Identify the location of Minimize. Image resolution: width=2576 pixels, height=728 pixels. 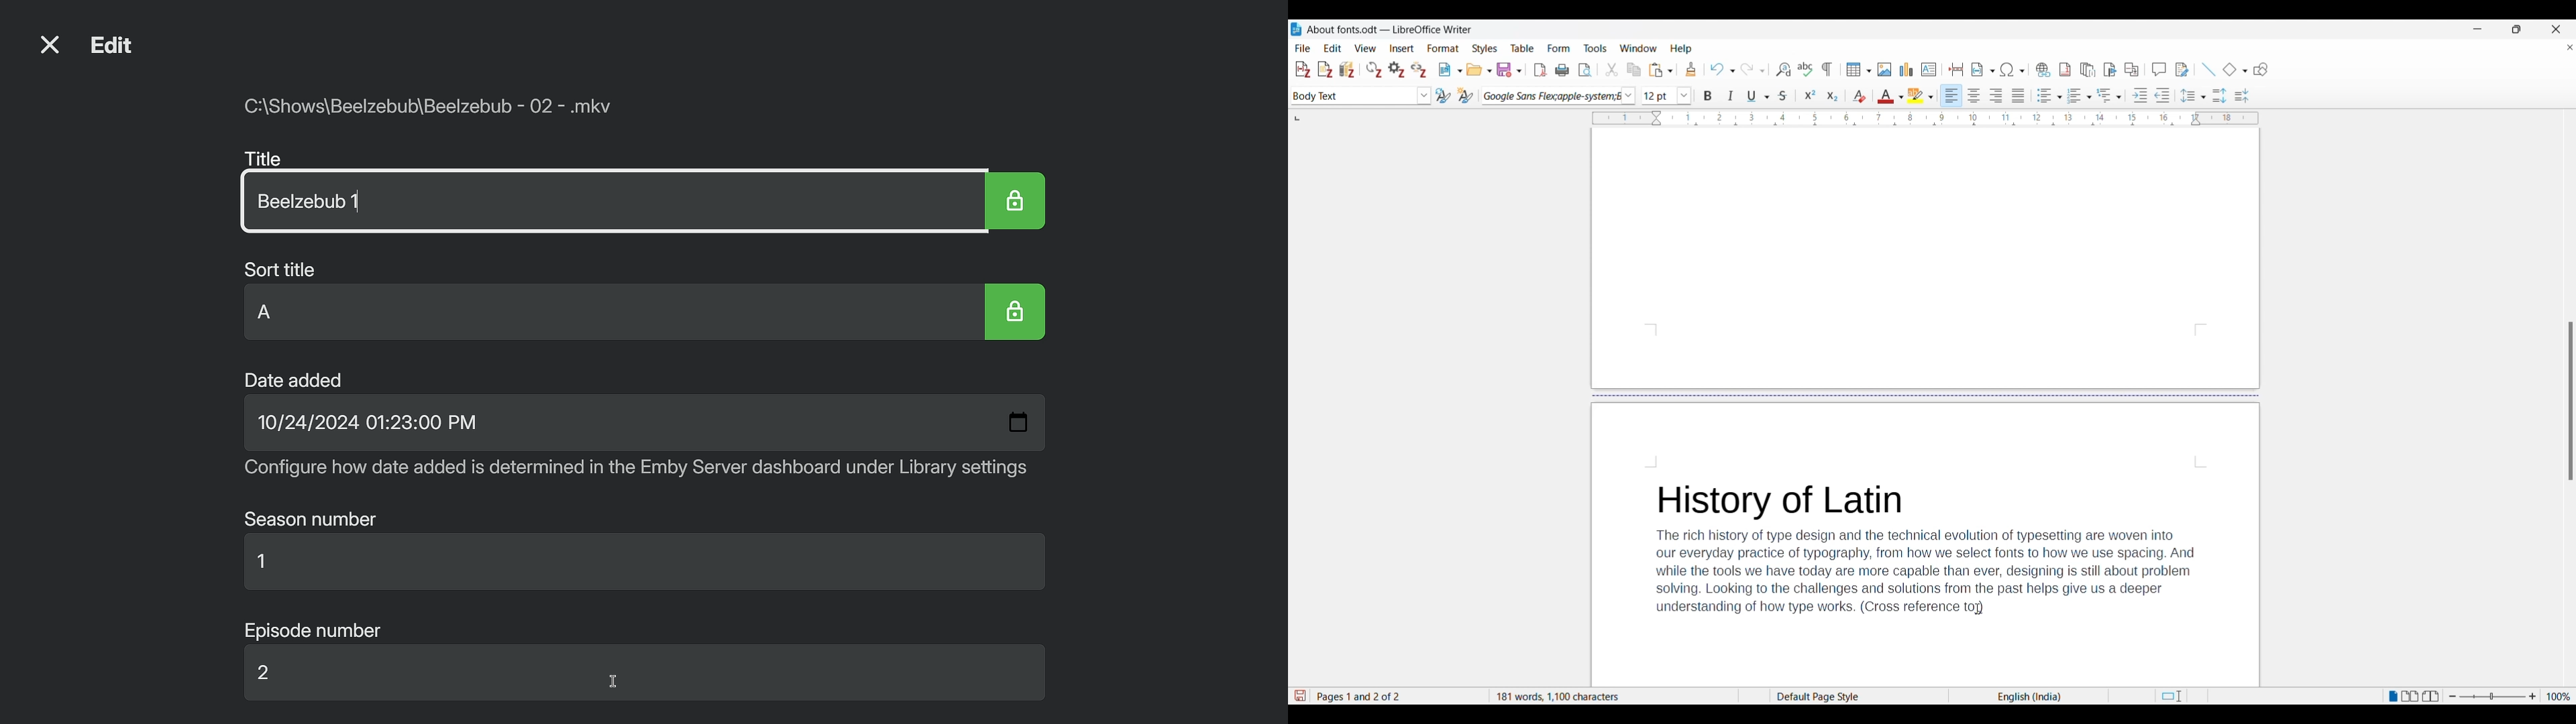
(2477, 29).